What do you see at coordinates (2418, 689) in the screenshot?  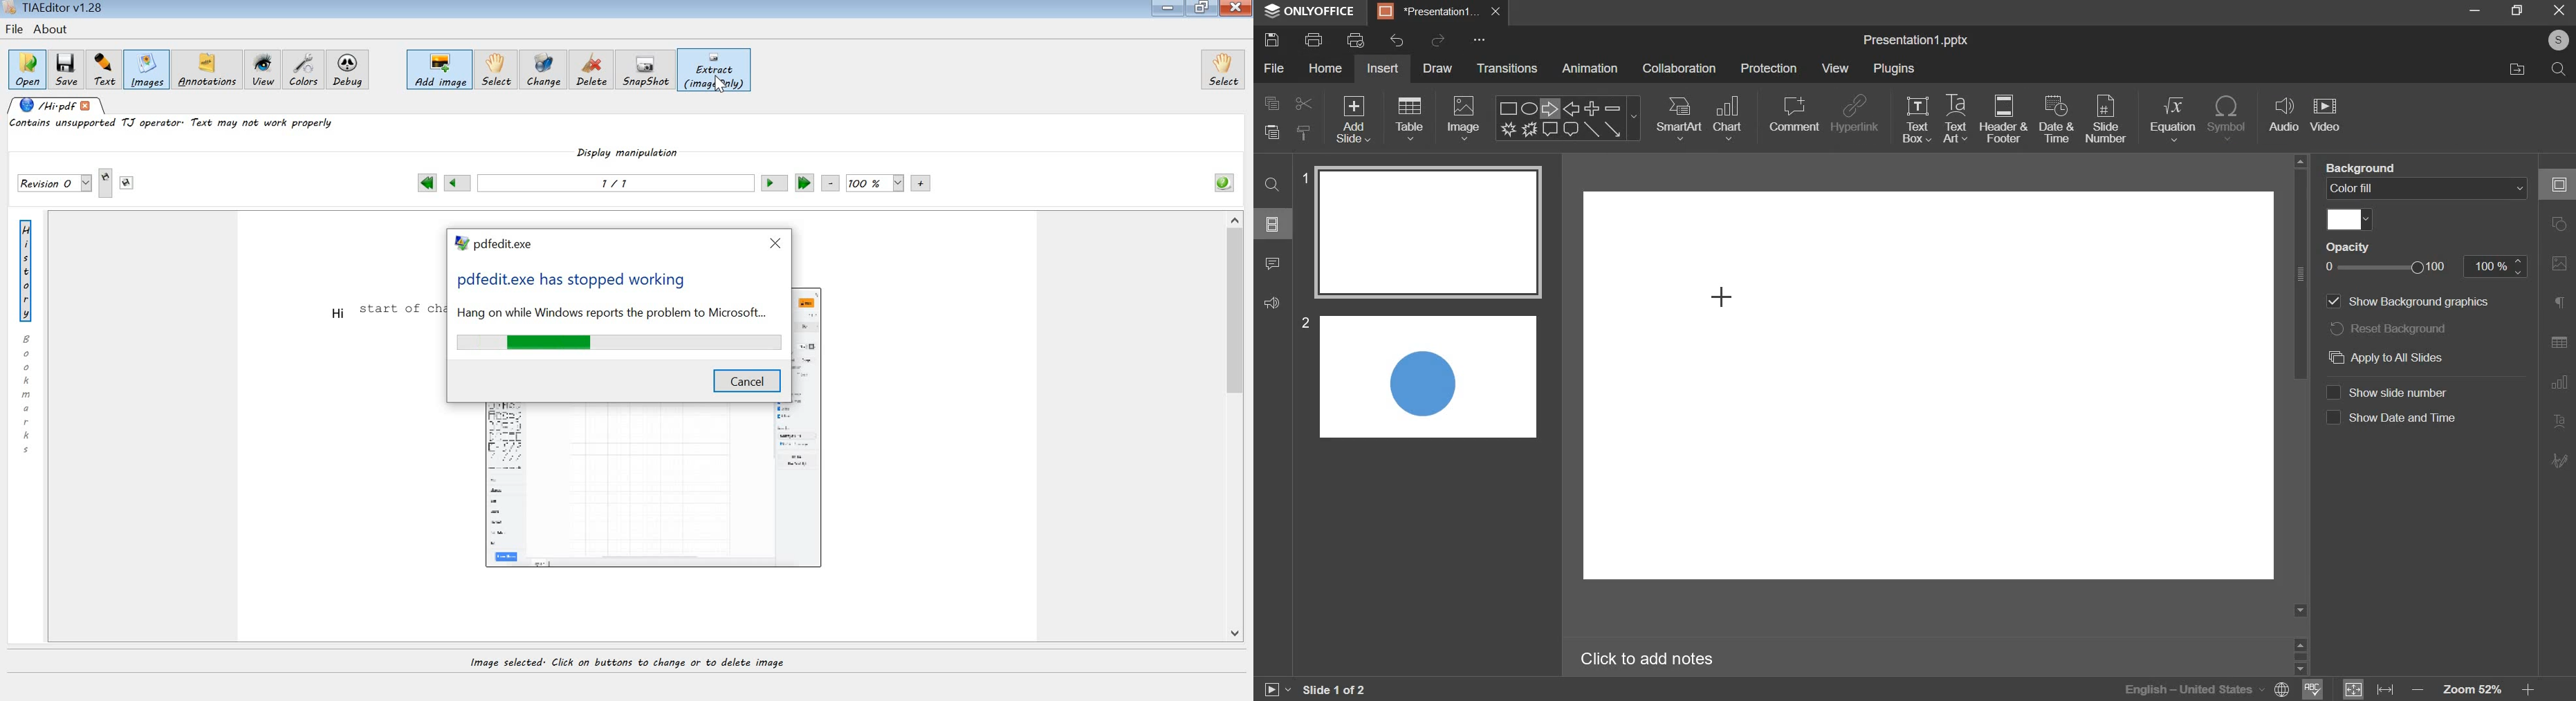 I see `decrease zoom` at bounding box center [2418, 689].